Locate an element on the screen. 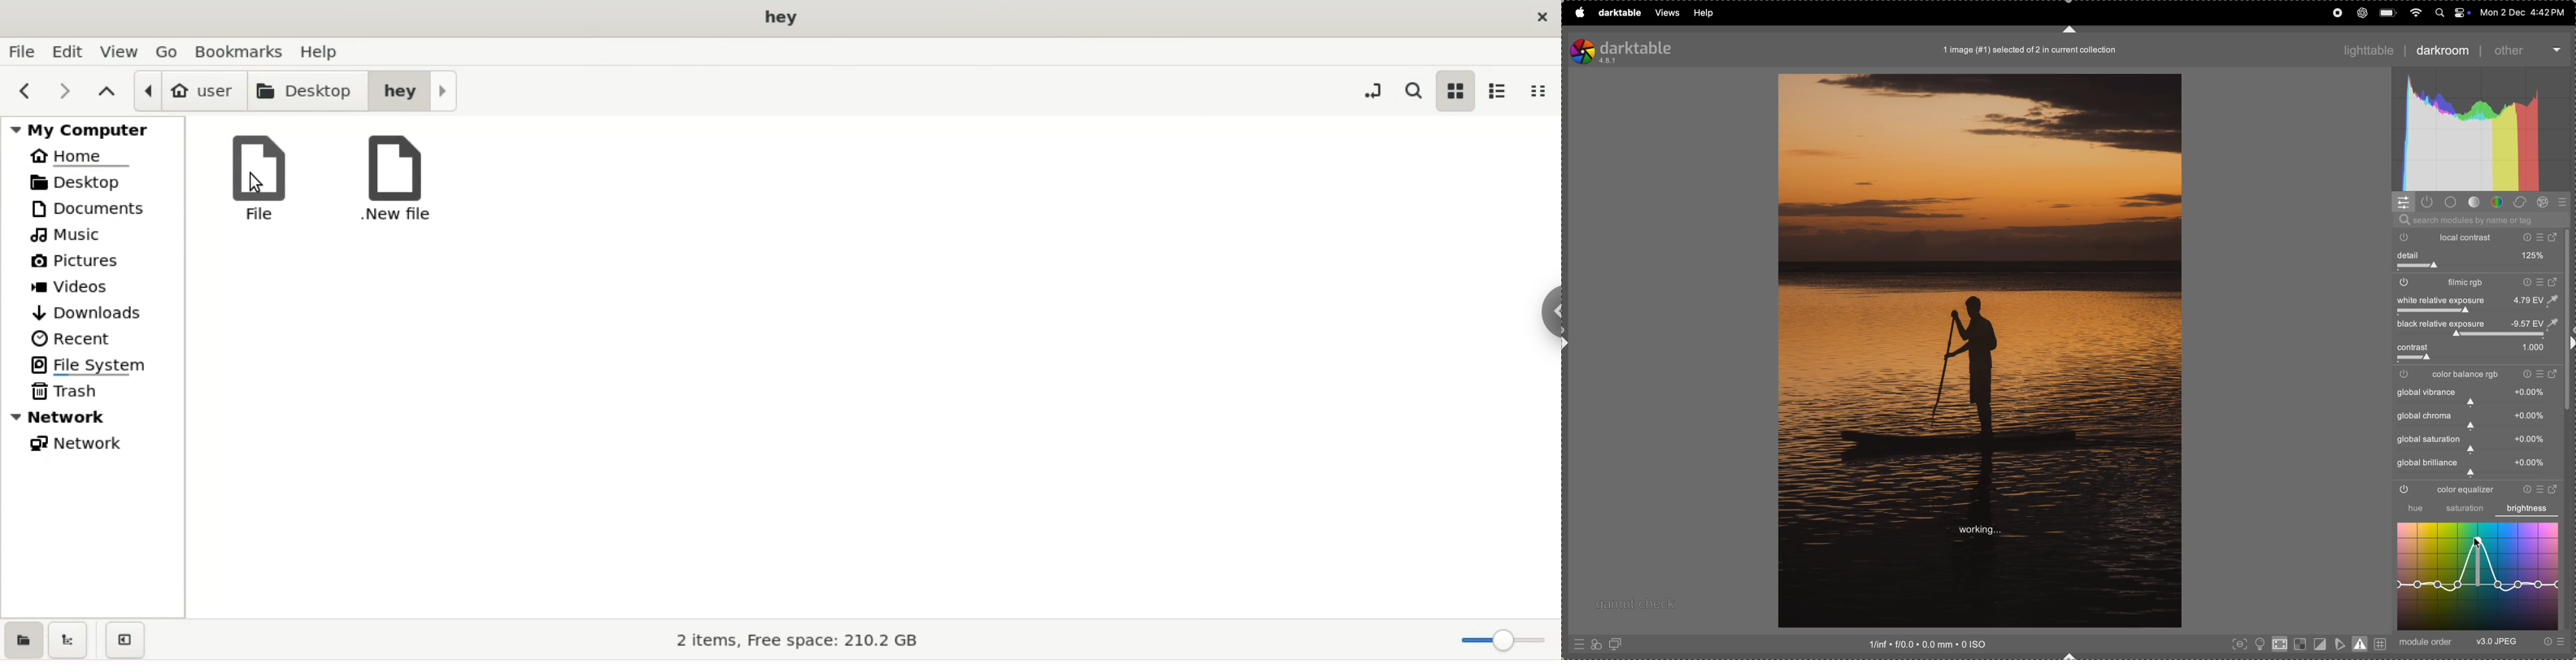 The image size is (2576, 672). display second window is located at coordinates (1619, 644).